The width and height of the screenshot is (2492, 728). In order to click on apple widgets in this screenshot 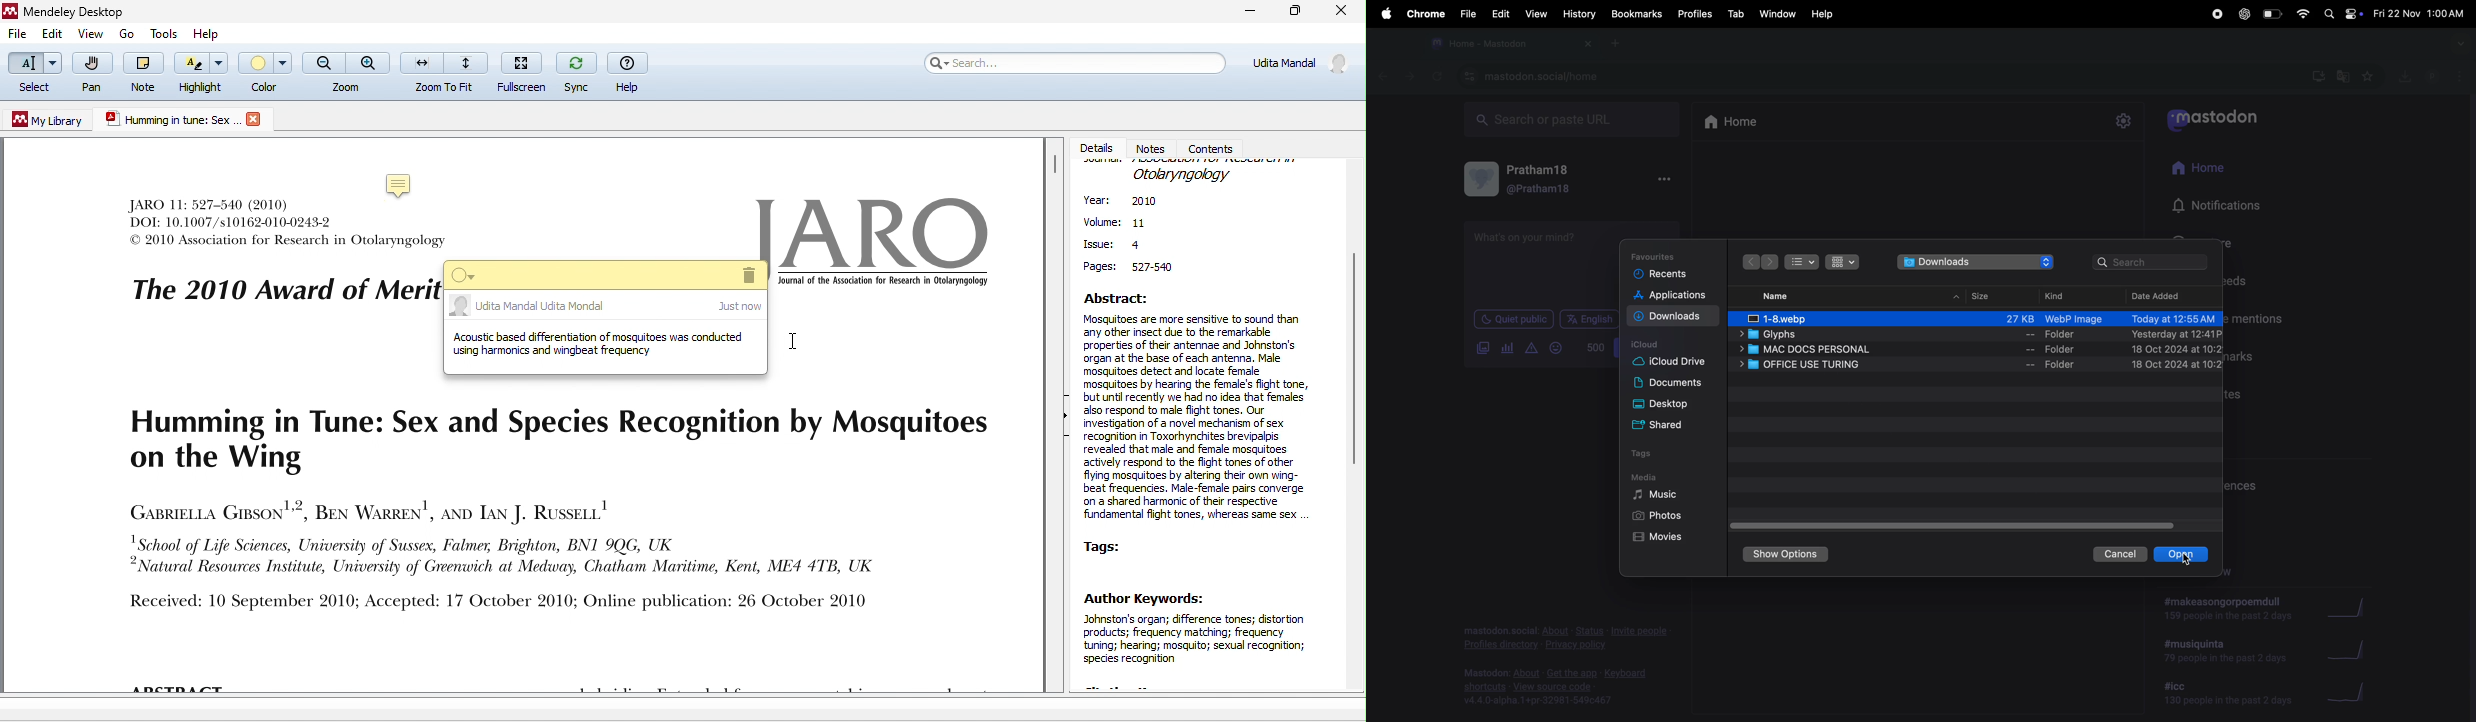, I will do `click(2352, 12)`.